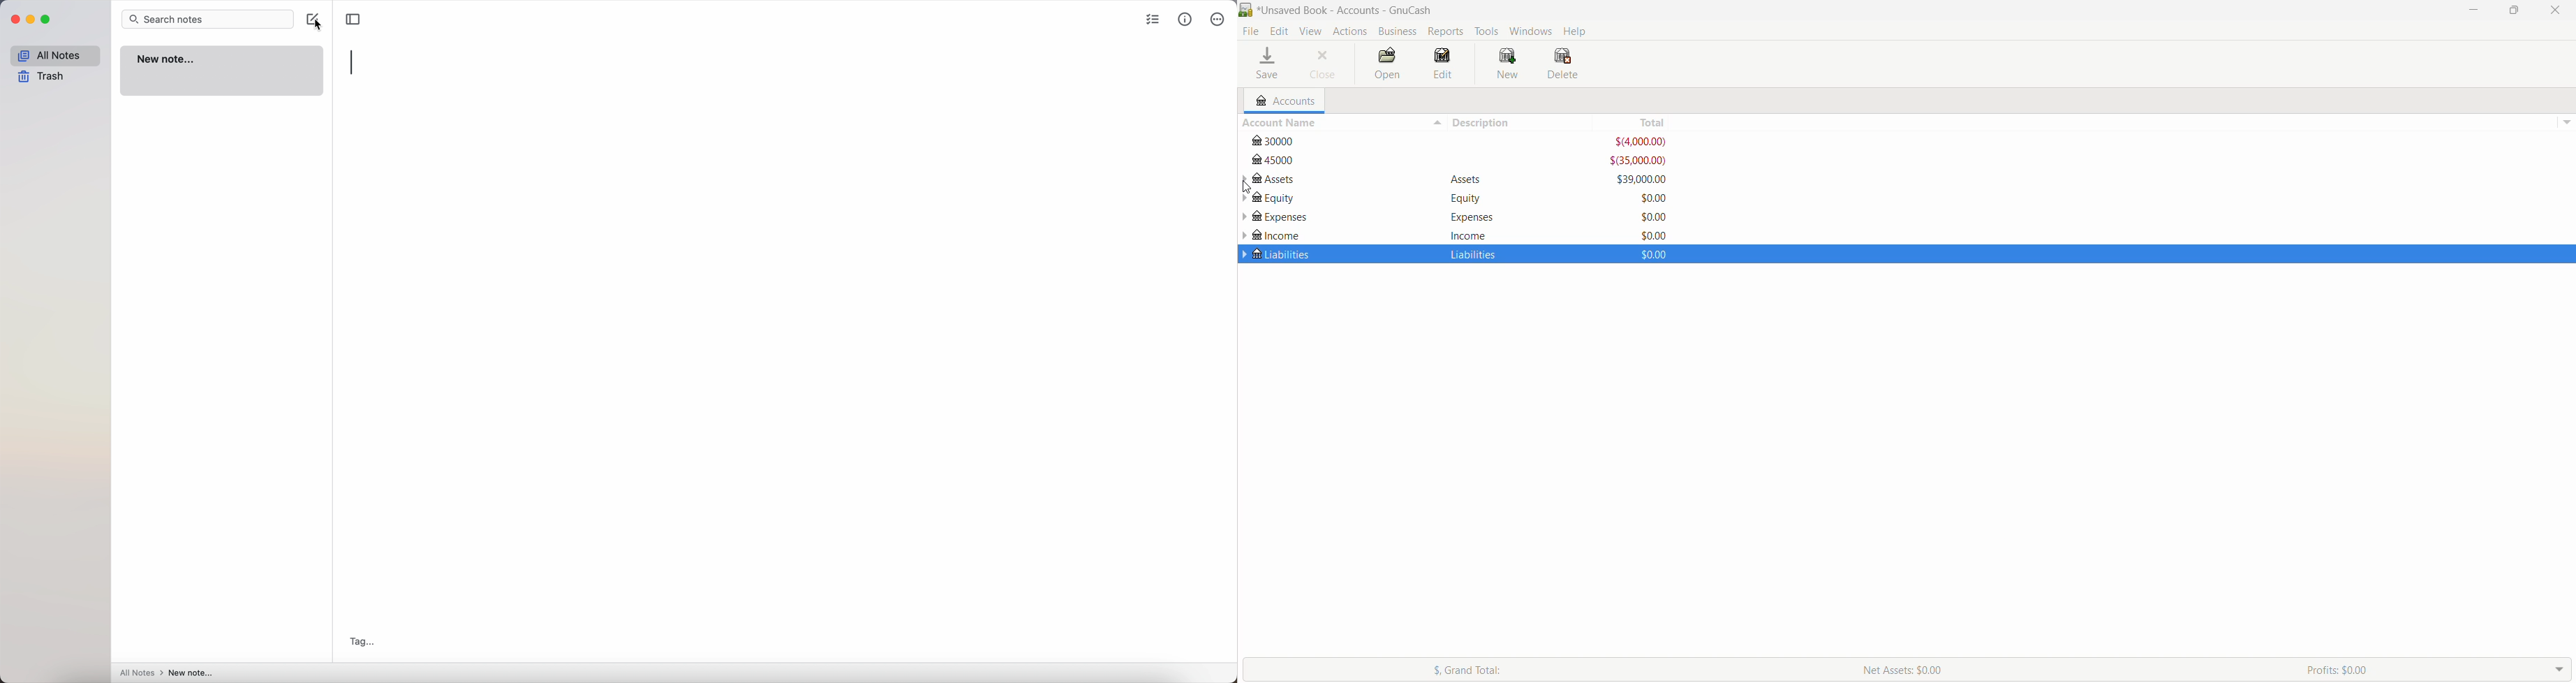  What do you see at coordinates (139, 674) in the screenshot?
I see `all notes` at bounding box center [139, 674].